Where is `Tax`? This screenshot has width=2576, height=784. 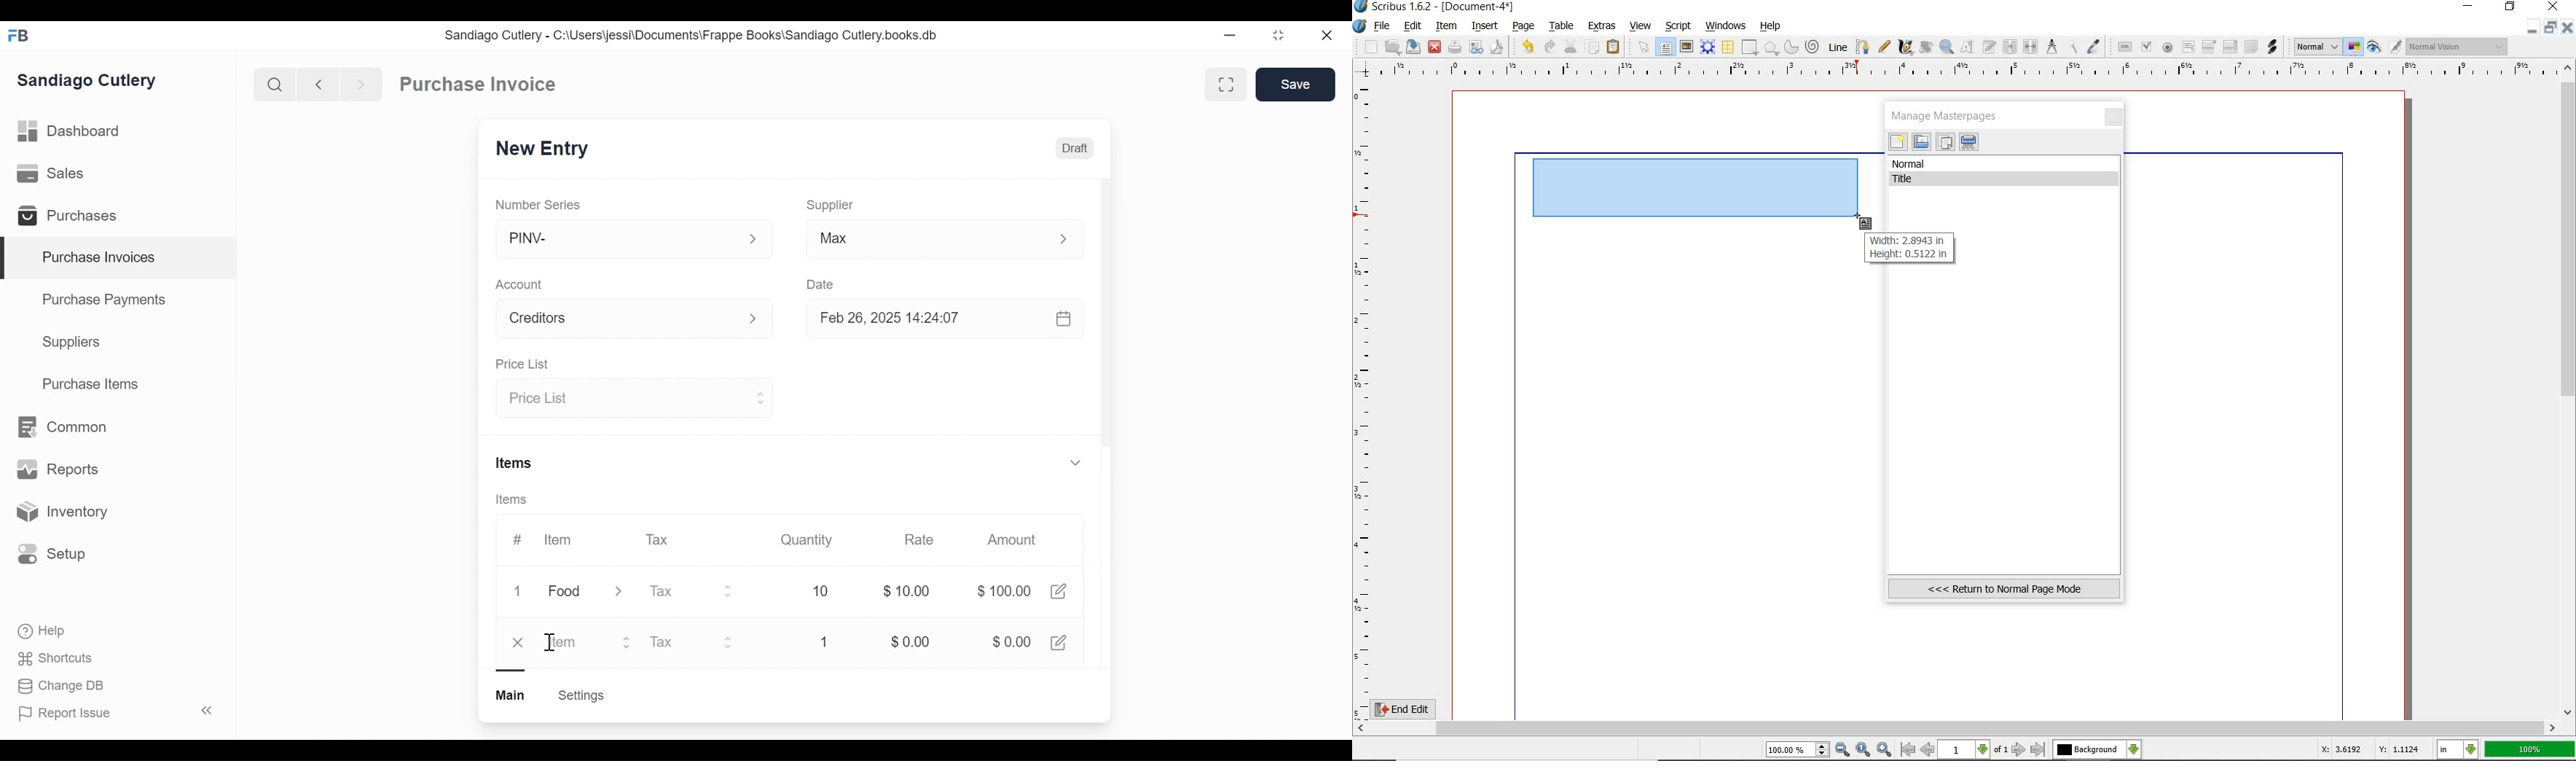 Tax is located at coordinates (659, 538).